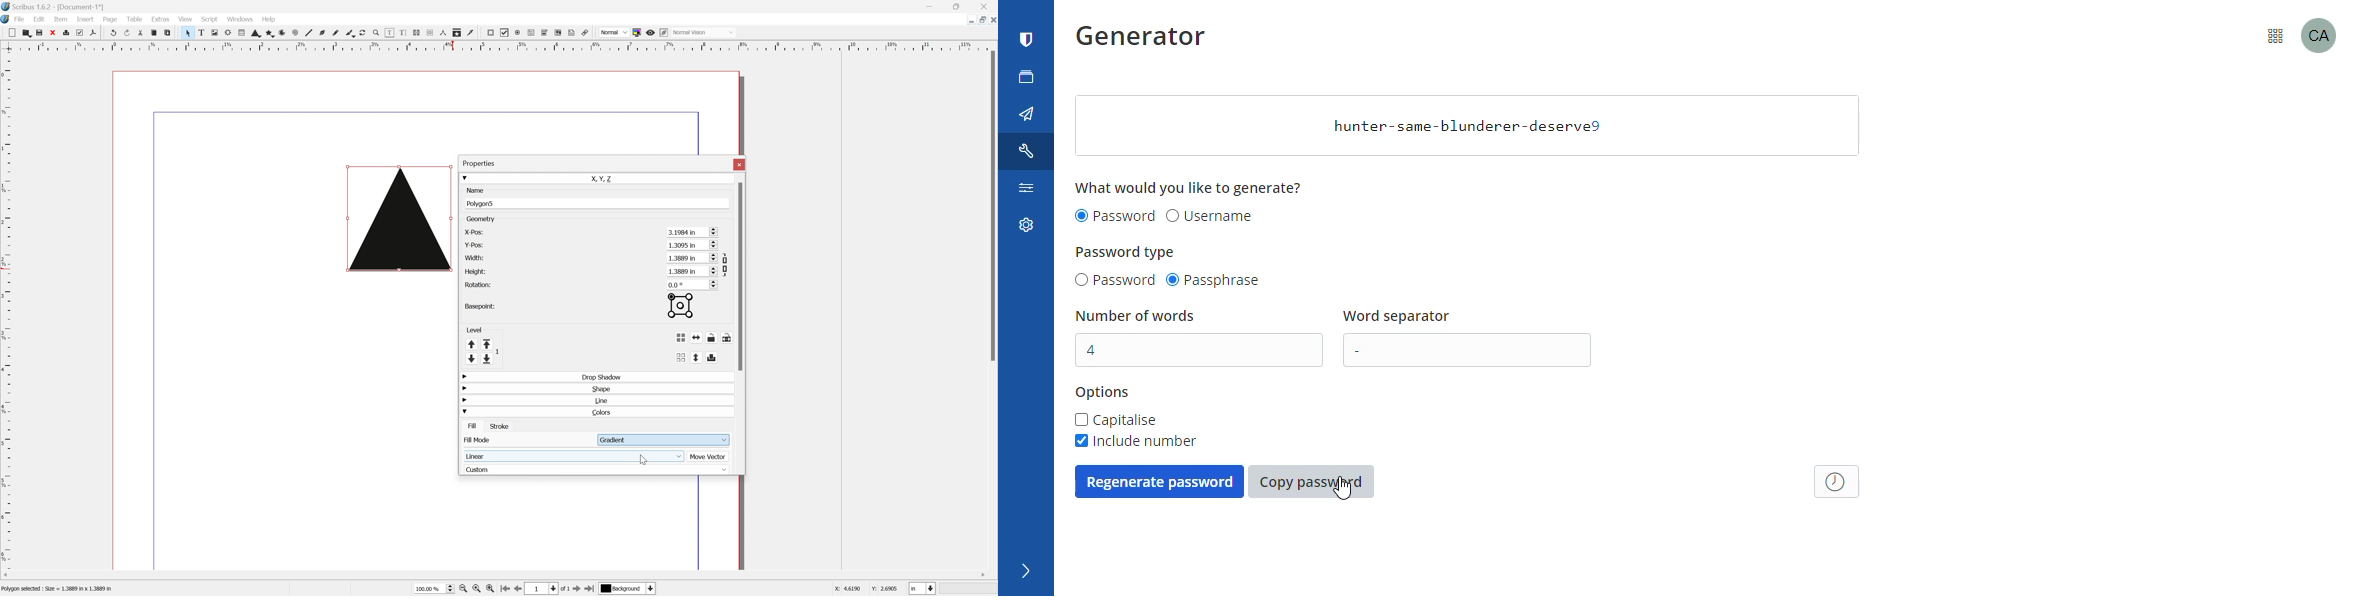 This screenshot has height=616, width=2380. What do you see at coordinates (615, 32) in the screenshot?
I see `Normal` at bounding box center [615, 32].